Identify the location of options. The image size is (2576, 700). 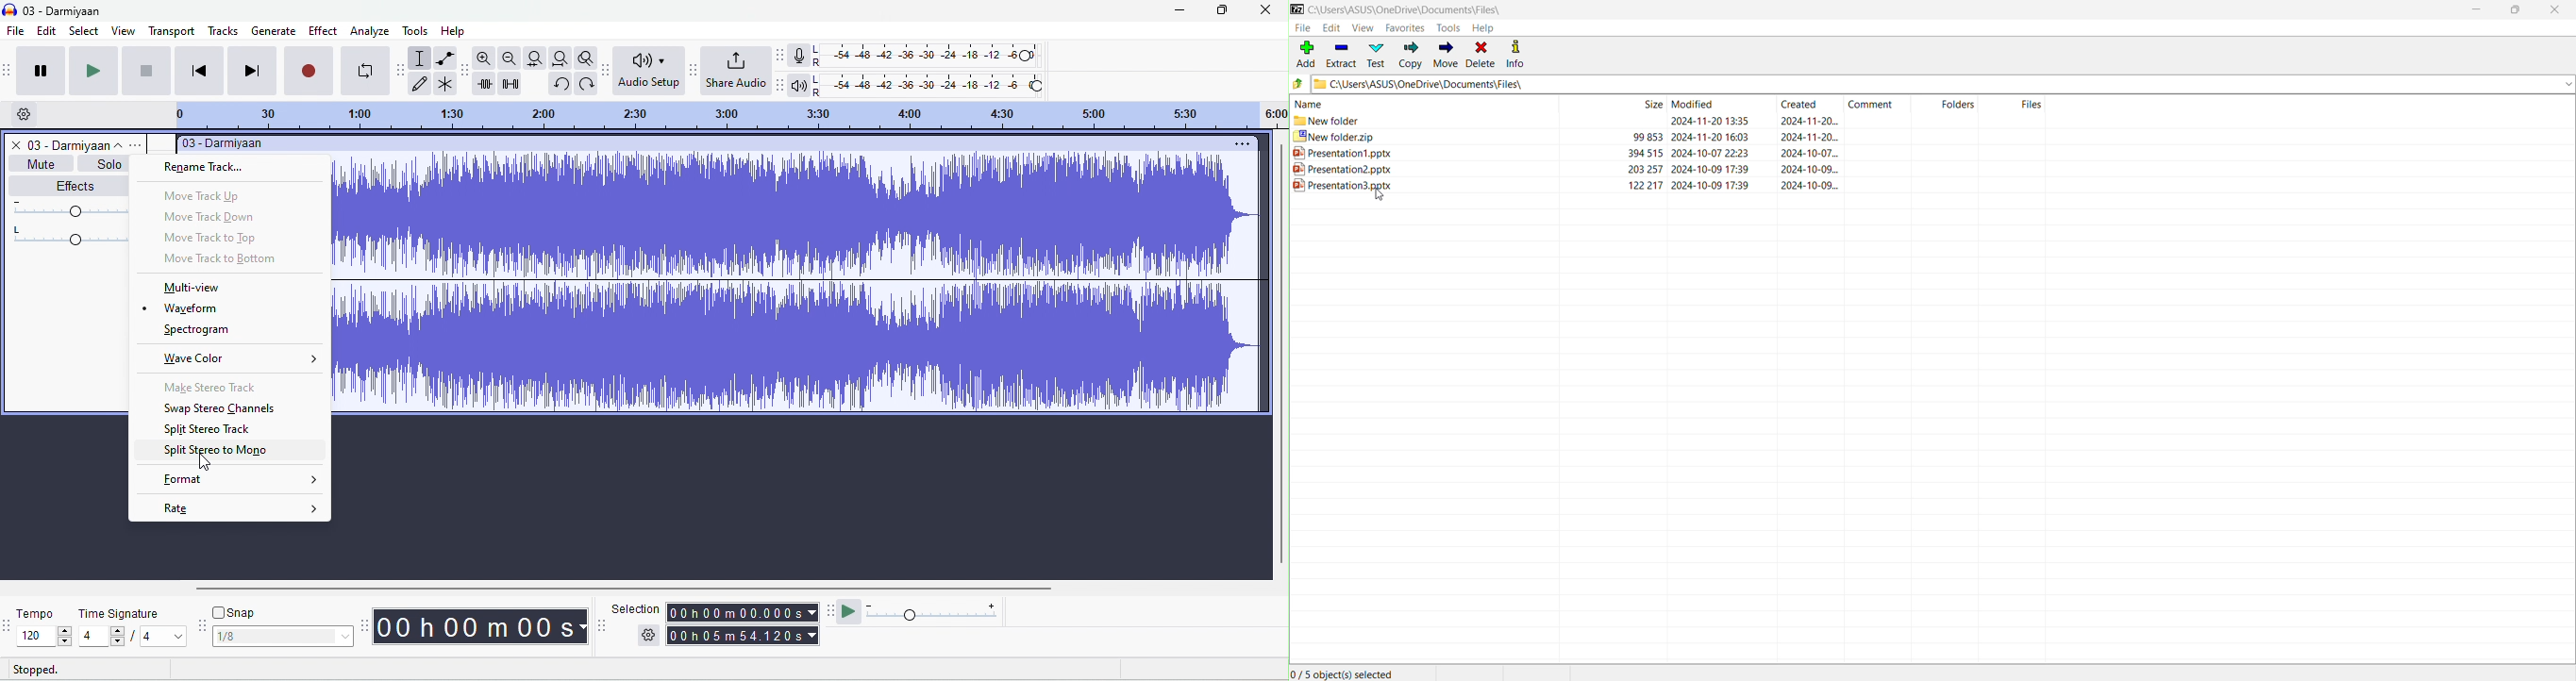
(139, 145).